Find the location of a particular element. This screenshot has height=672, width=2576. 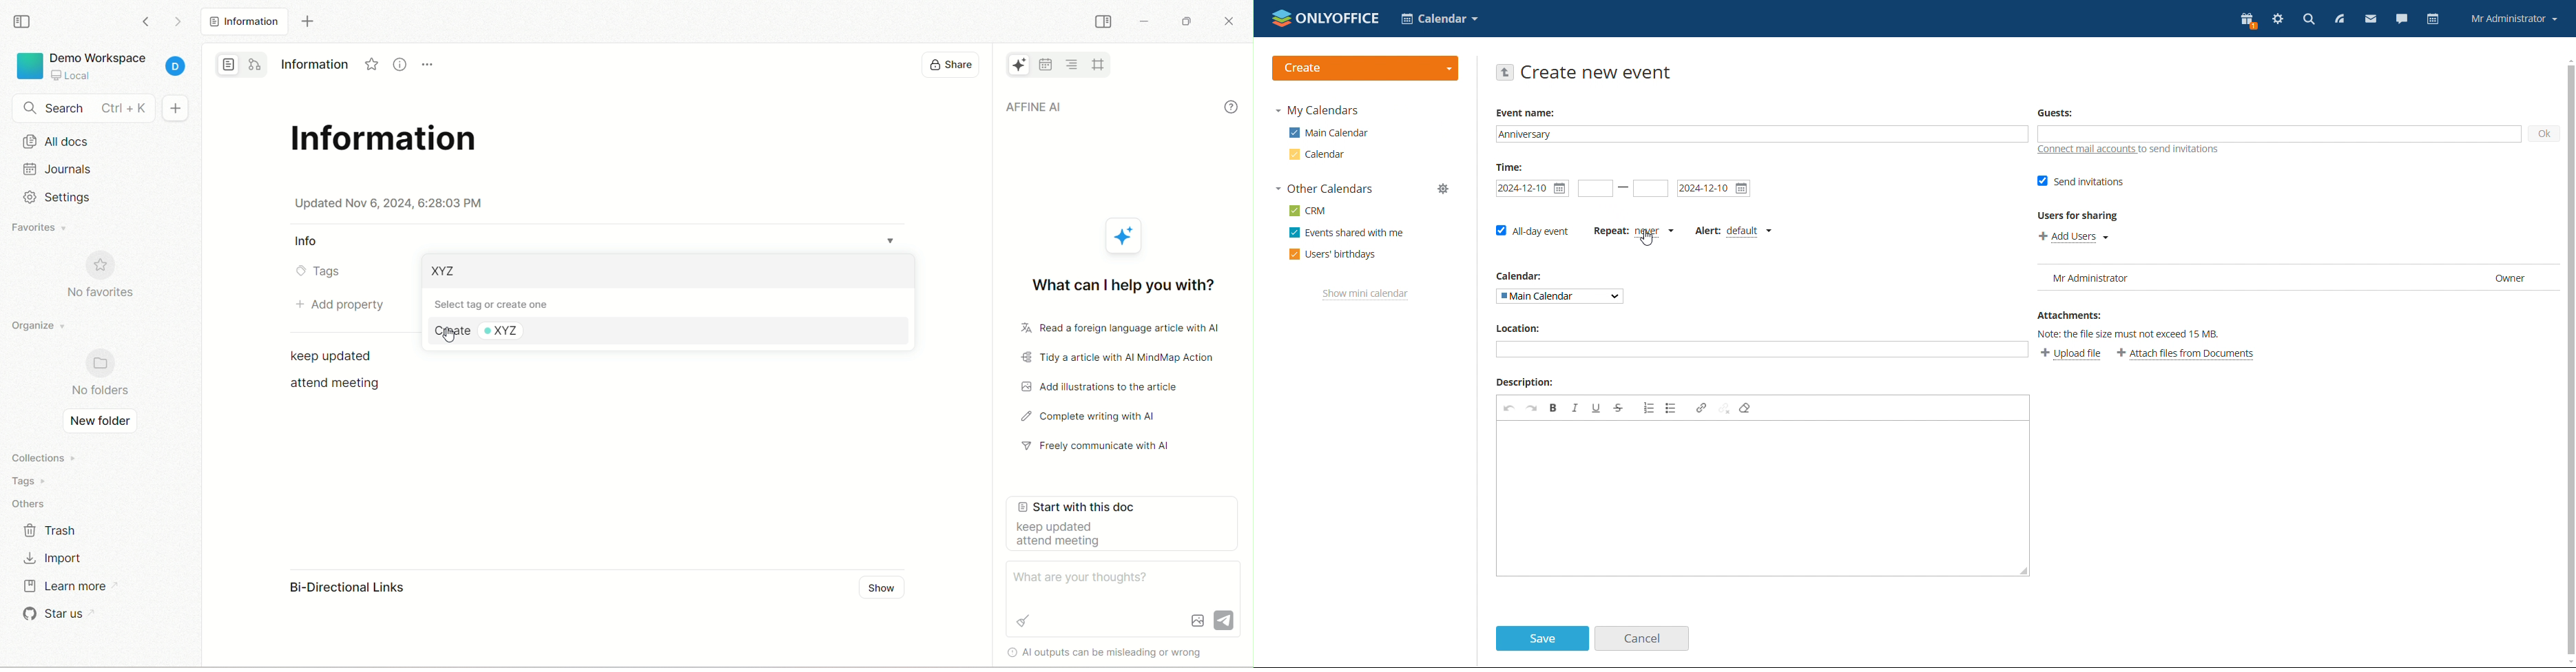

Favorites is located at coordinates (372, 67).